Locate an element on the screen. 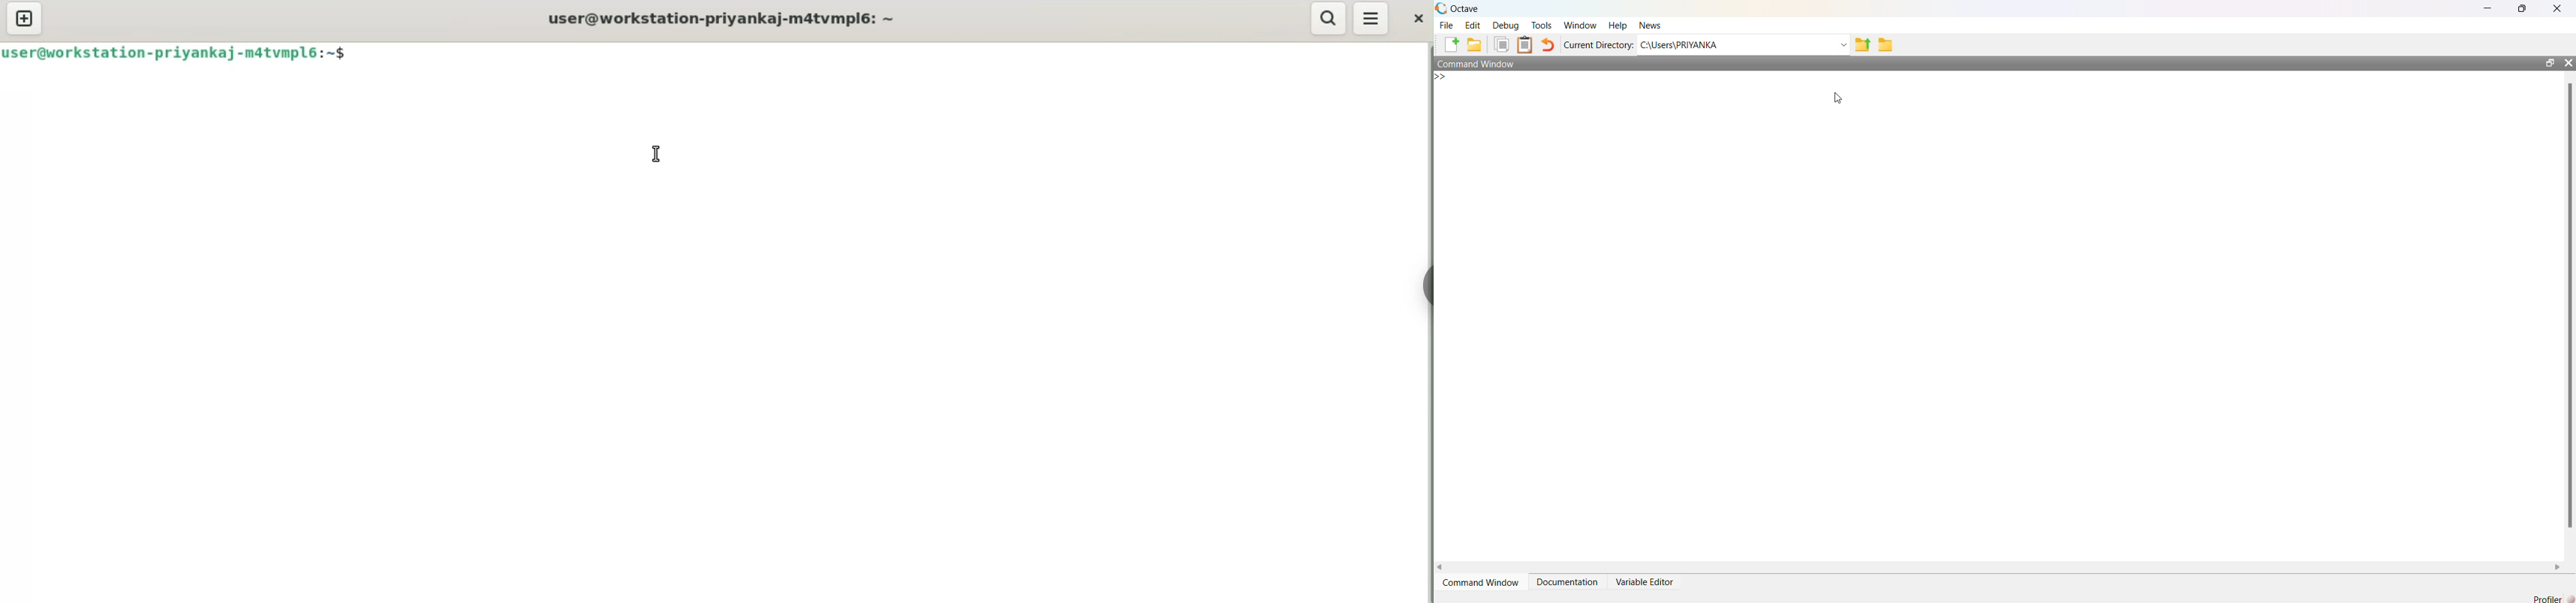  cursor is located at coordinates (1841, 99).